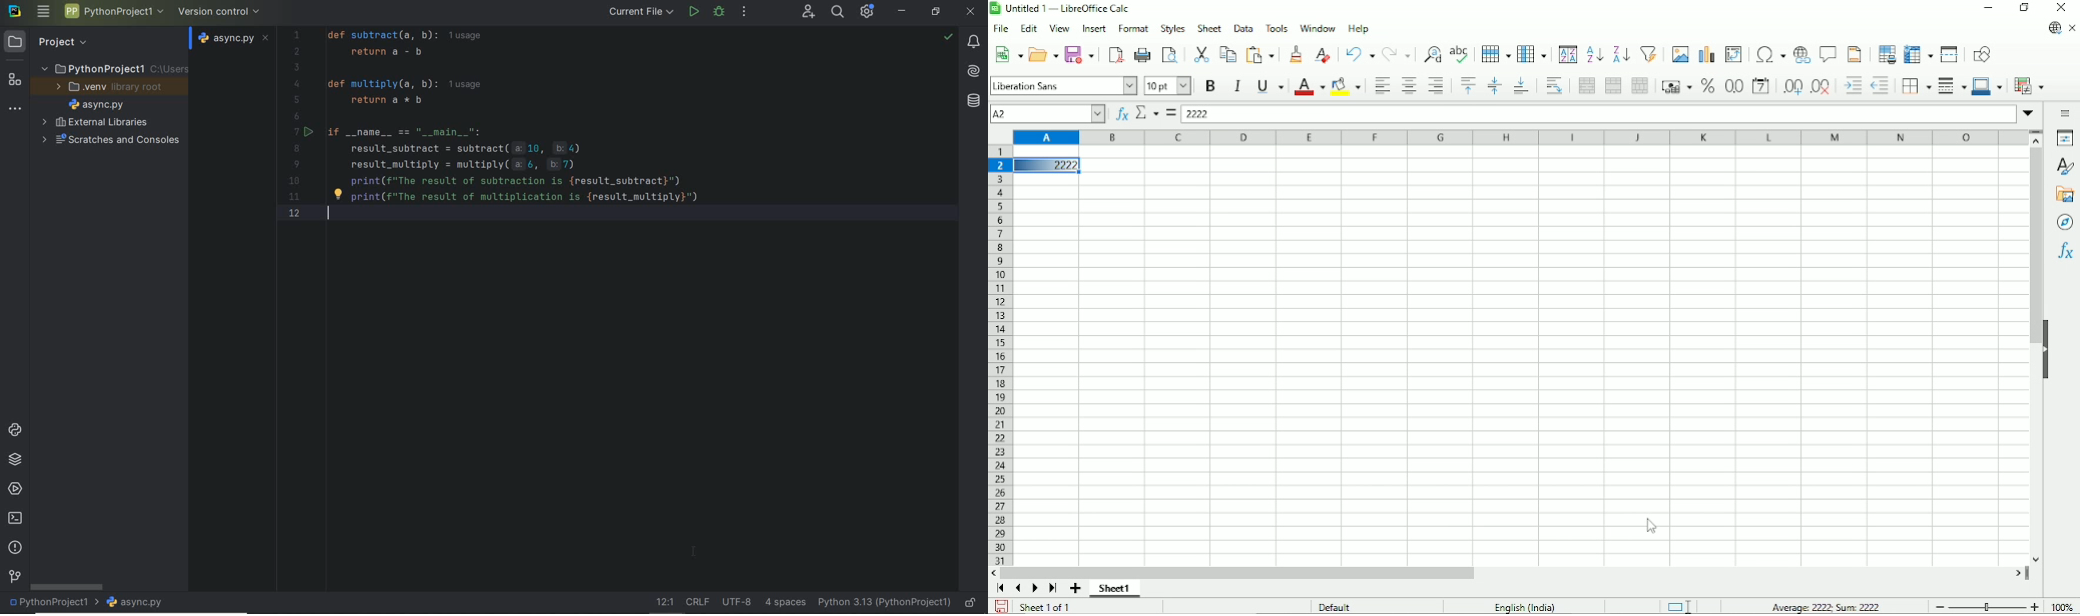 The height and width of the screenshot is (616, 2100). I want to click on Untitled 1 - LibreOffice Calc, so click(1064, 8).